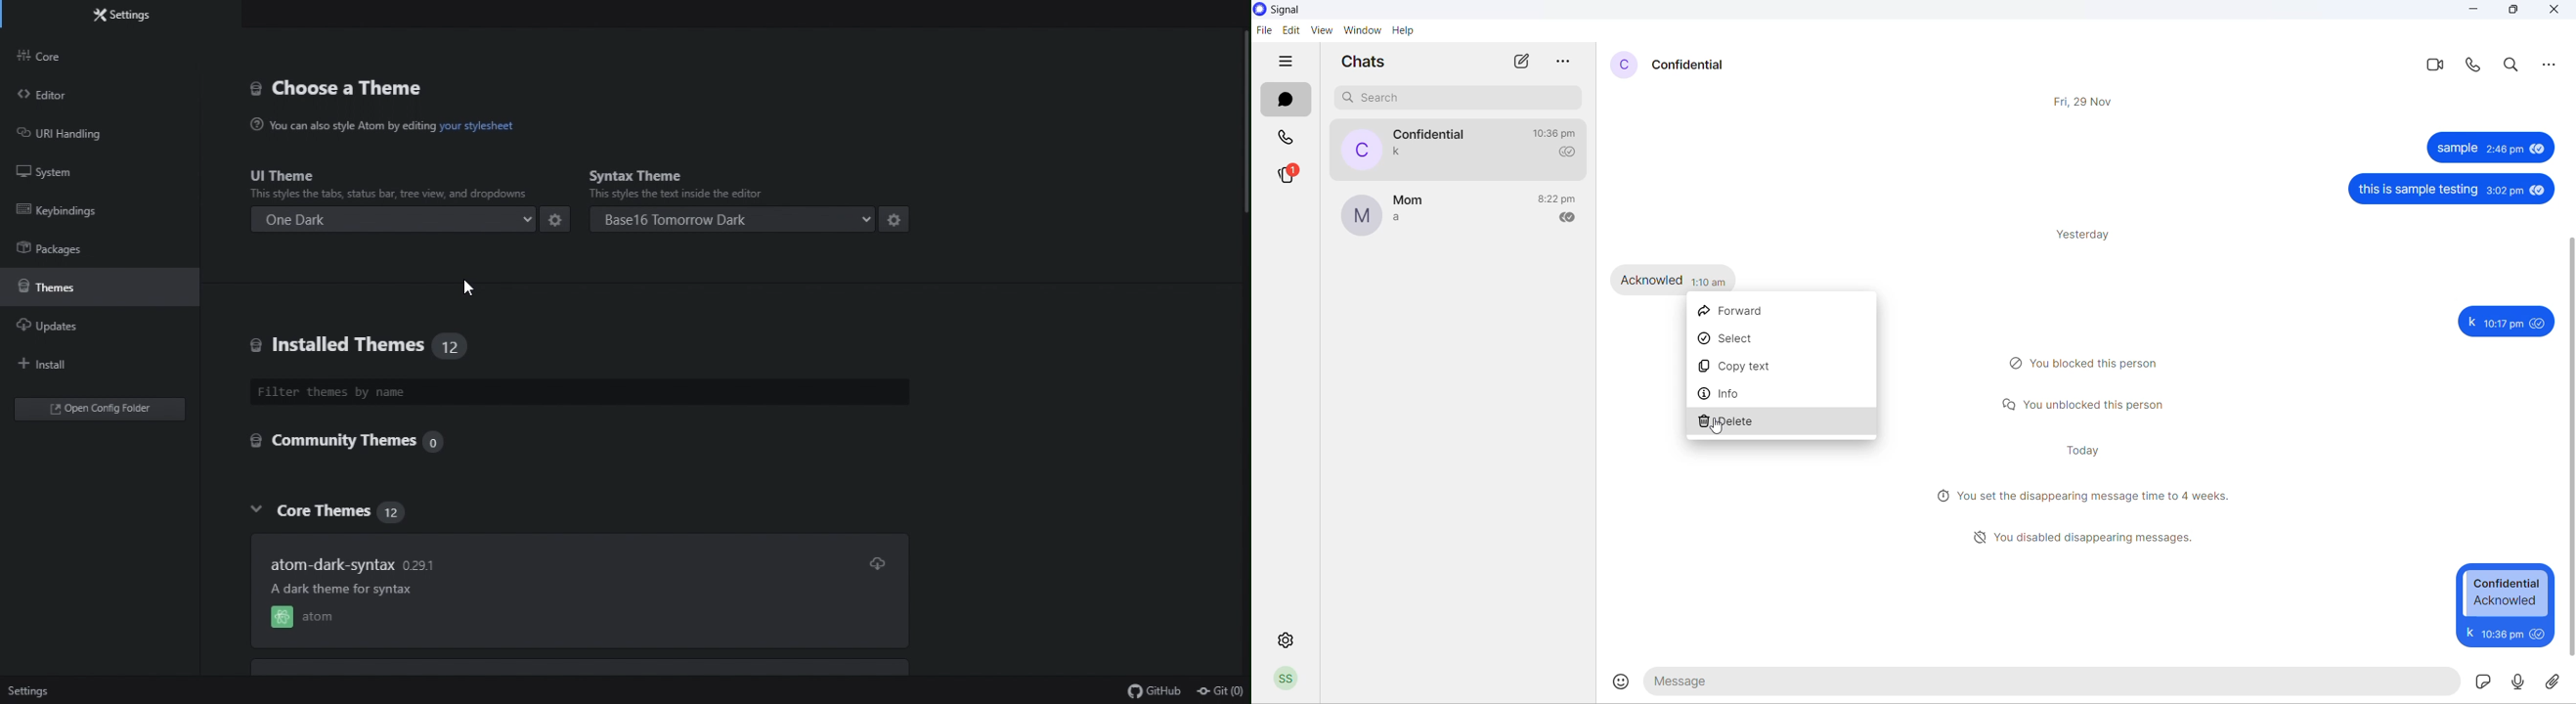 The image size is (2576, 728). What do you see at coordinates (1362, 149) in the screenshot?
I see `profile picture` at bounding box center [1362, 149].